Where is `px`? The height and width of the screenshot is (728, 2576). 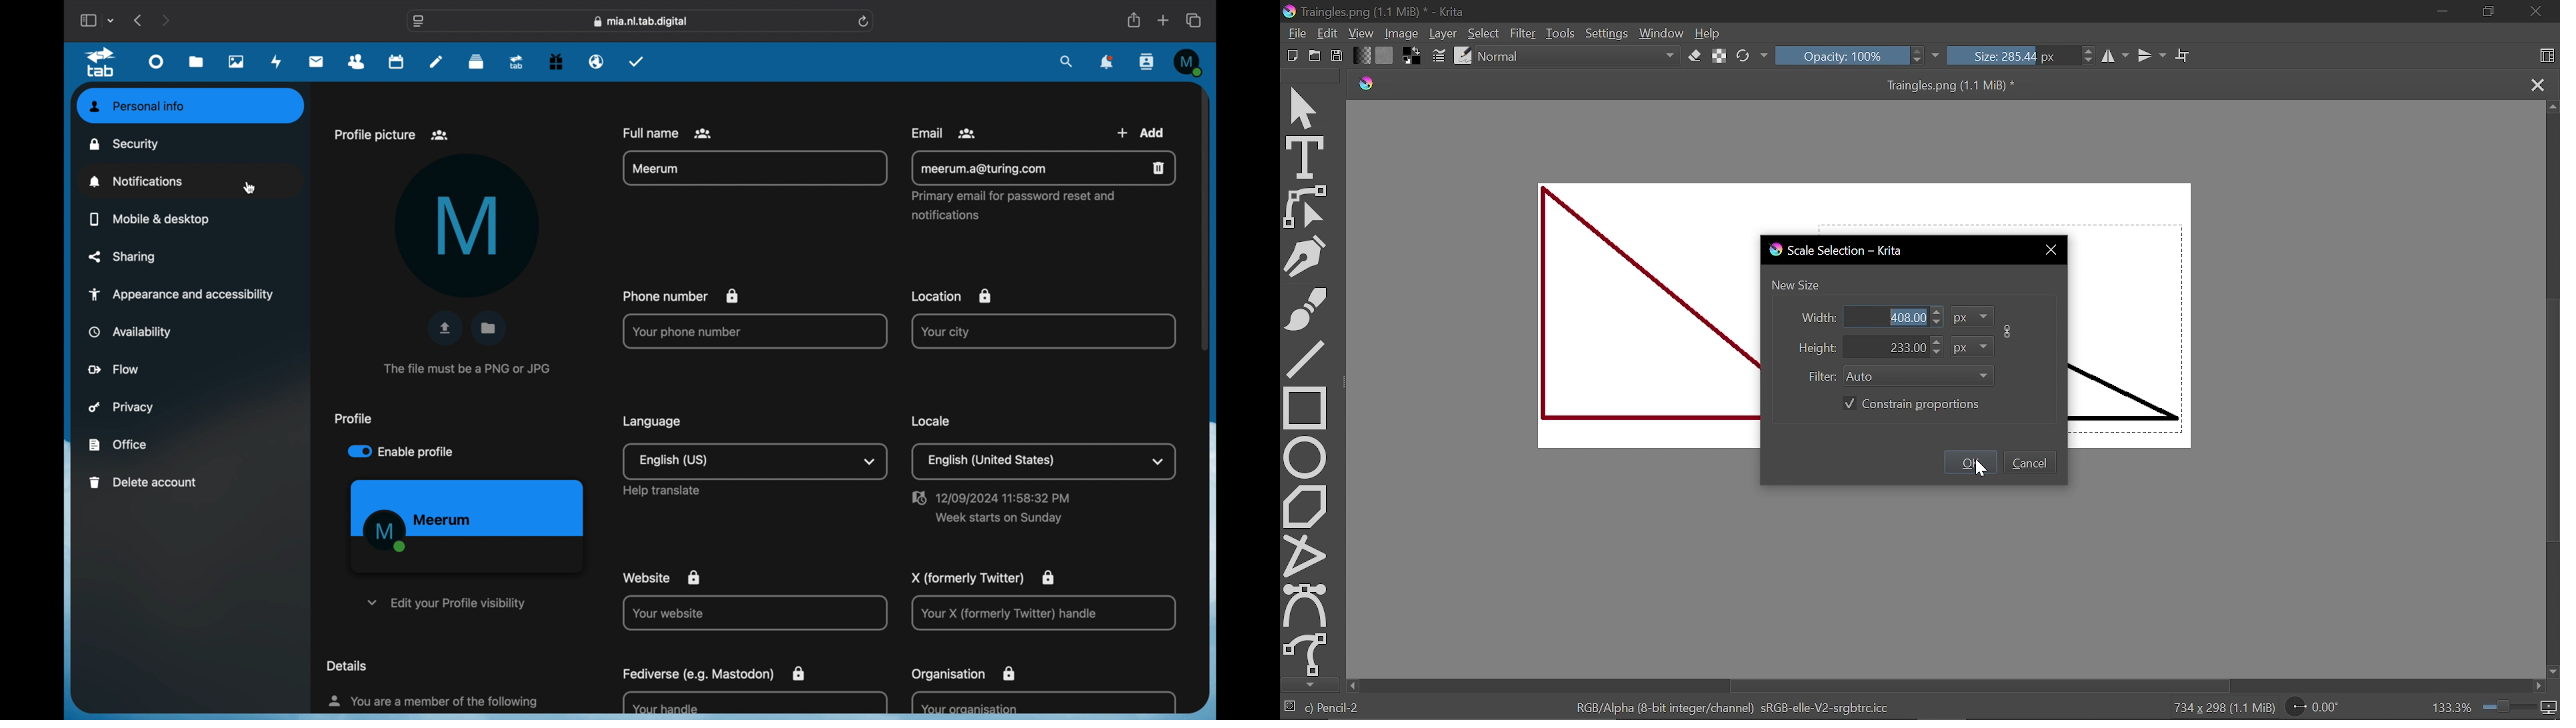
px is located at coordinates (1972, 346).